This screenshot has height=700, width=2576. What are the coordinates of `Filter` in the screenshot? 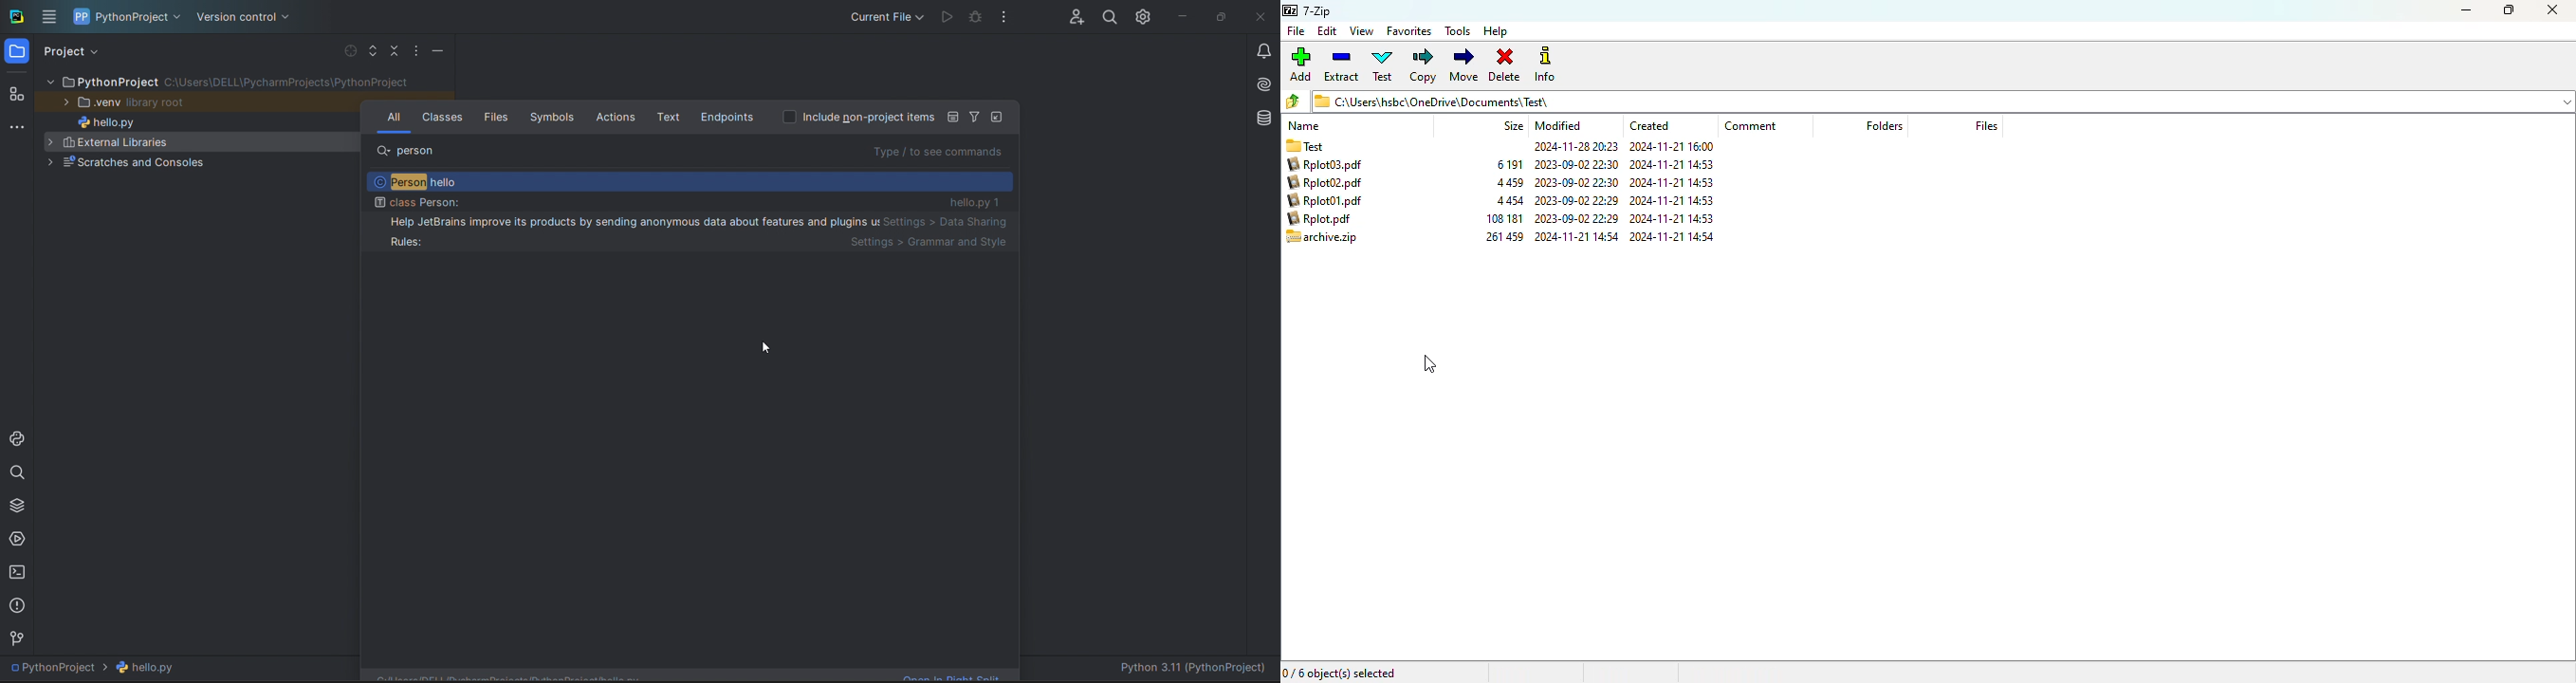 It's located at (976, 115).